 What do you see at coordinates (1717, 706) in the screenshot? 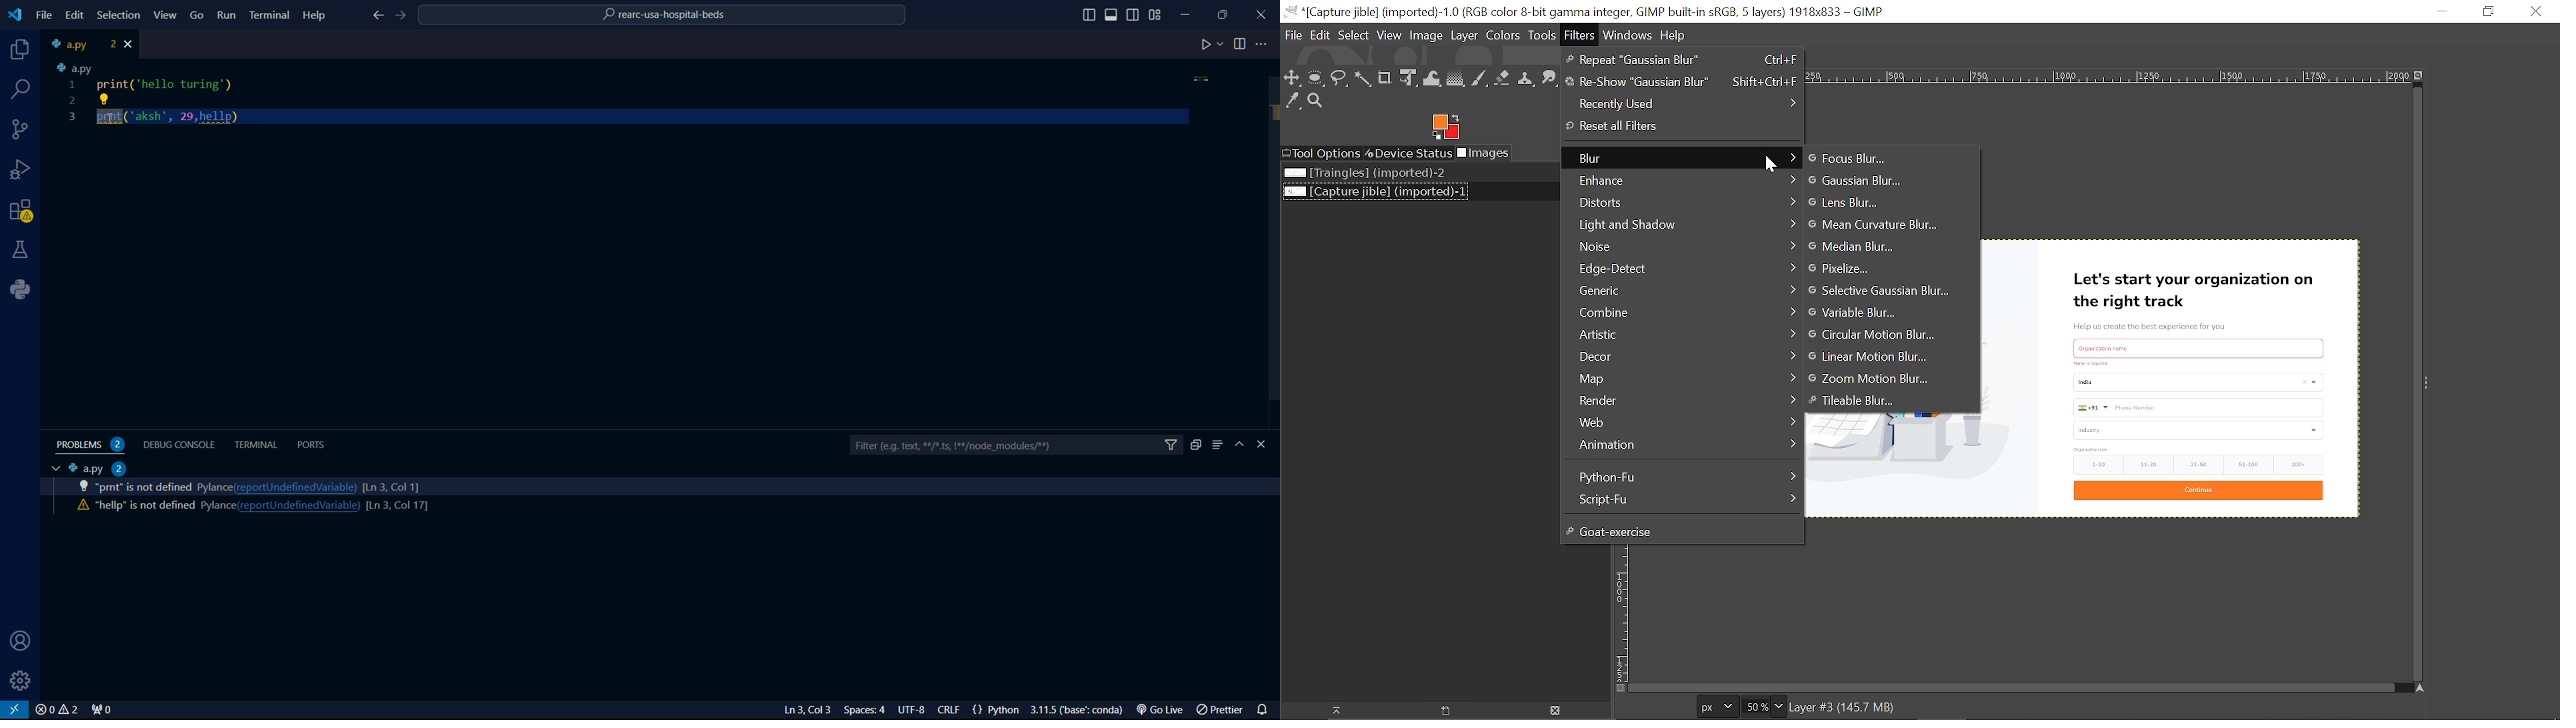
I see `Current image Units ` at bounding box center [1717, 706].